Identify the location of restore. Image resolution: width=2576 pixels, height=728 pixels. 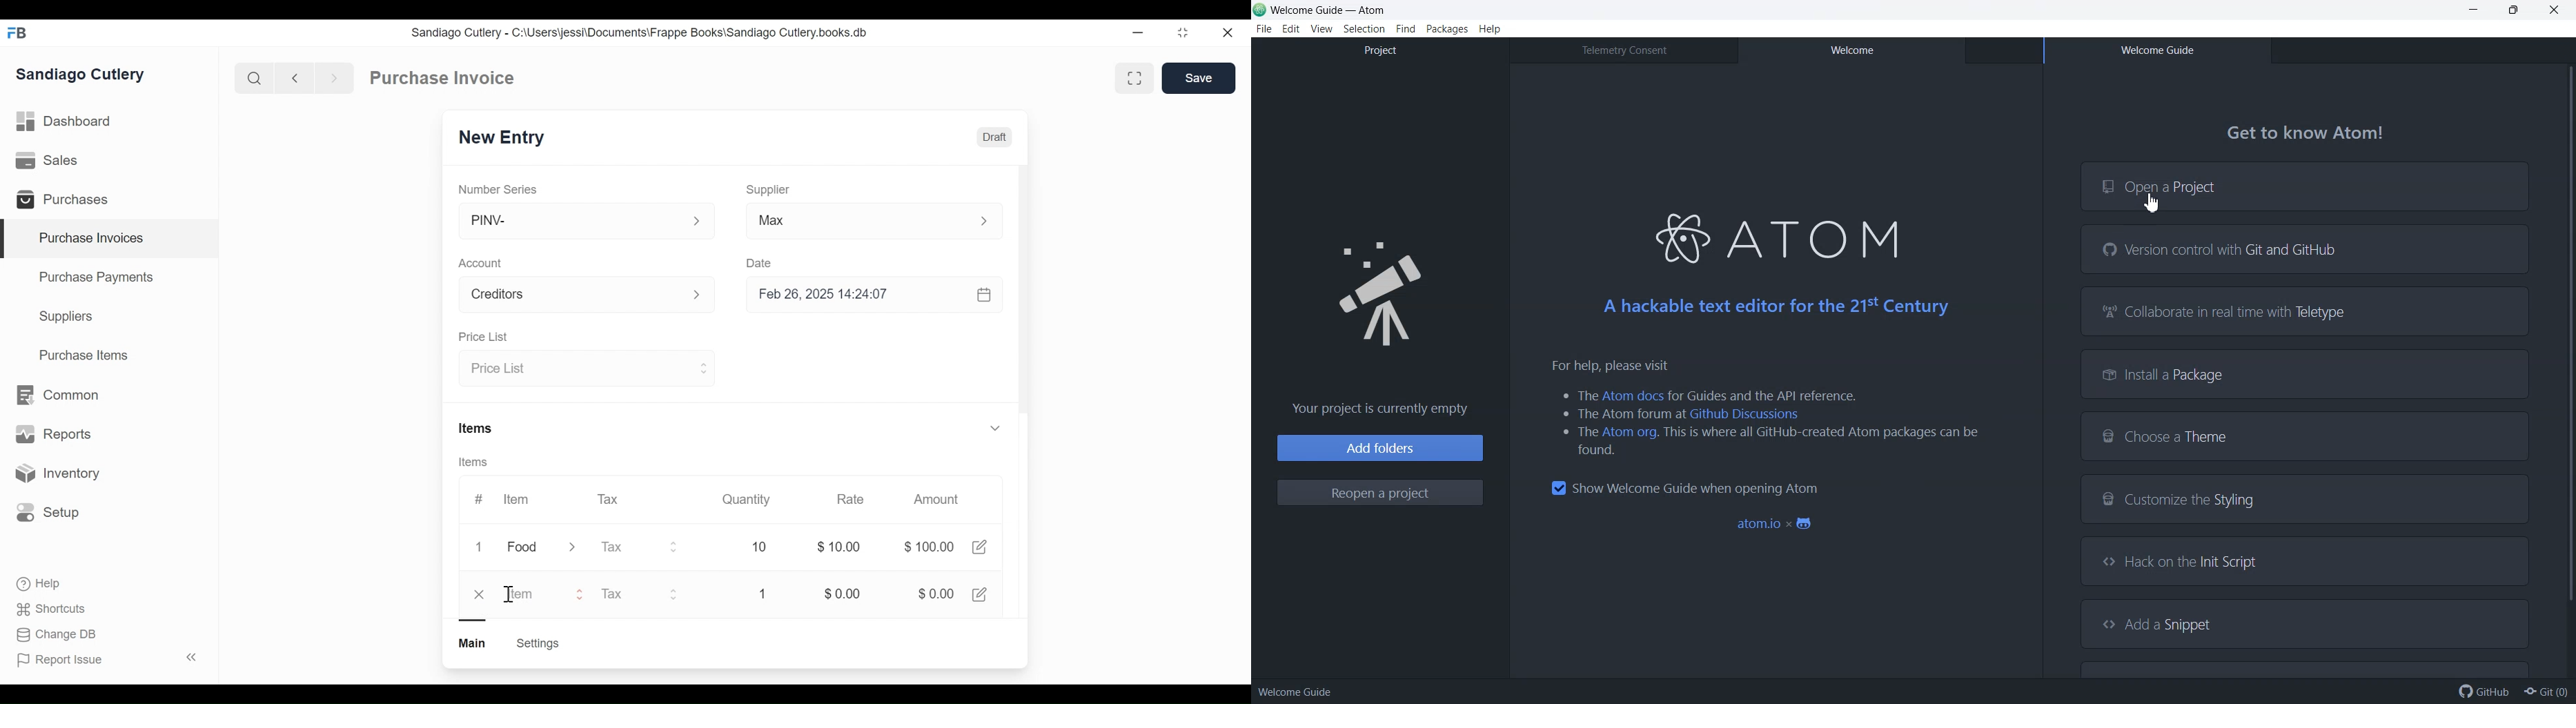
(1182, 33).